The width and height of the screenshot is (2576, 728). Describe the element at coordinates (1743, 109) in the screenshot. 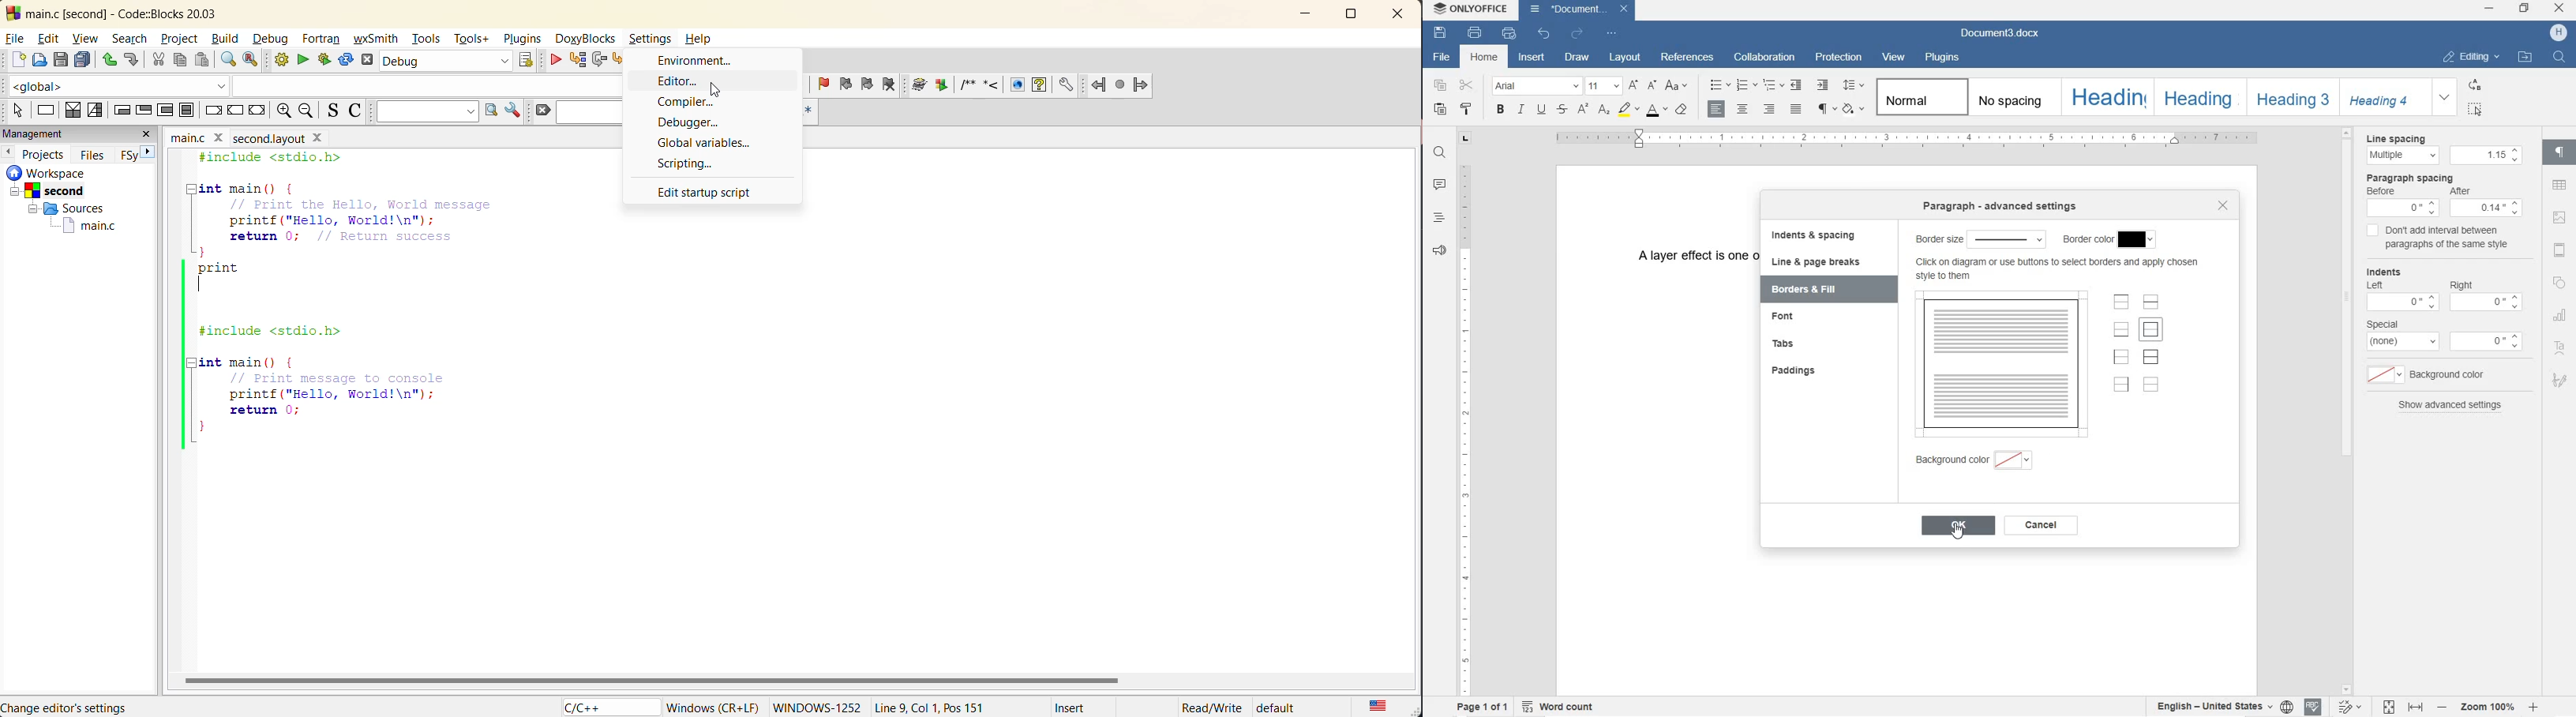

I see `ALIGN CENTER` at that location.